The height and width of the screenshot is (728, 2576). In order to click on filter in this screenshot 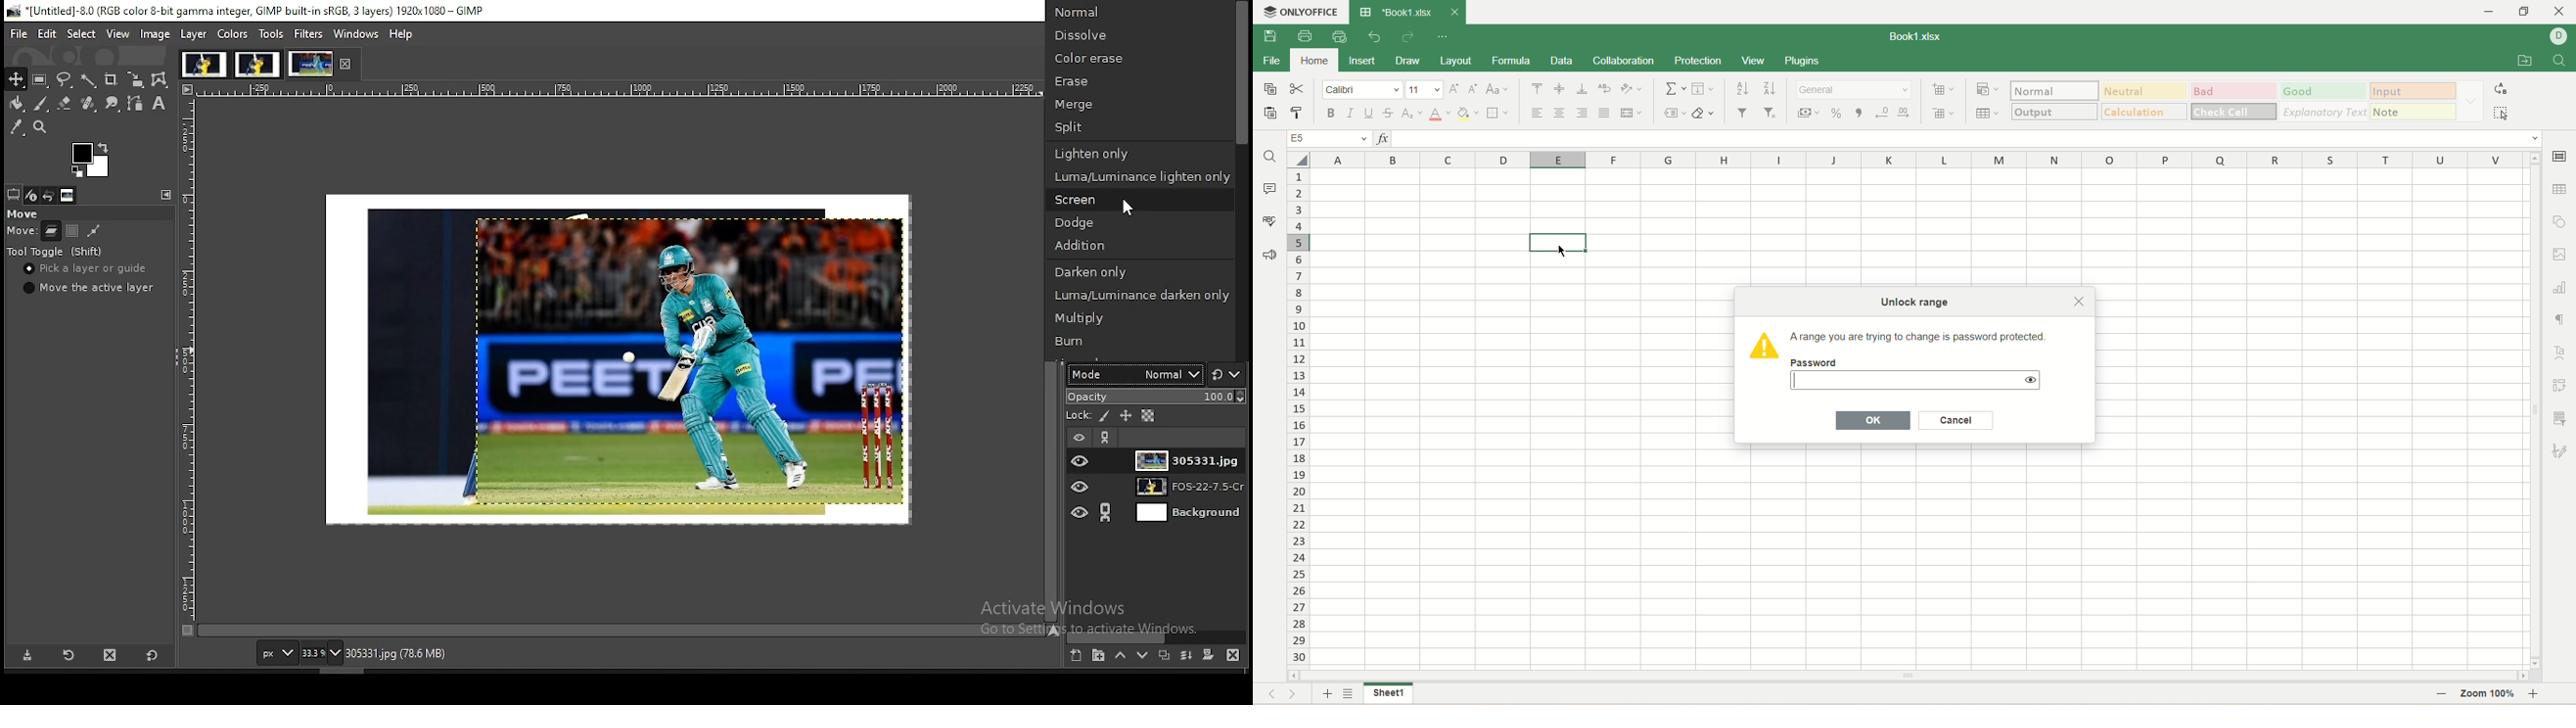, I will do `click(1743, 113)`.